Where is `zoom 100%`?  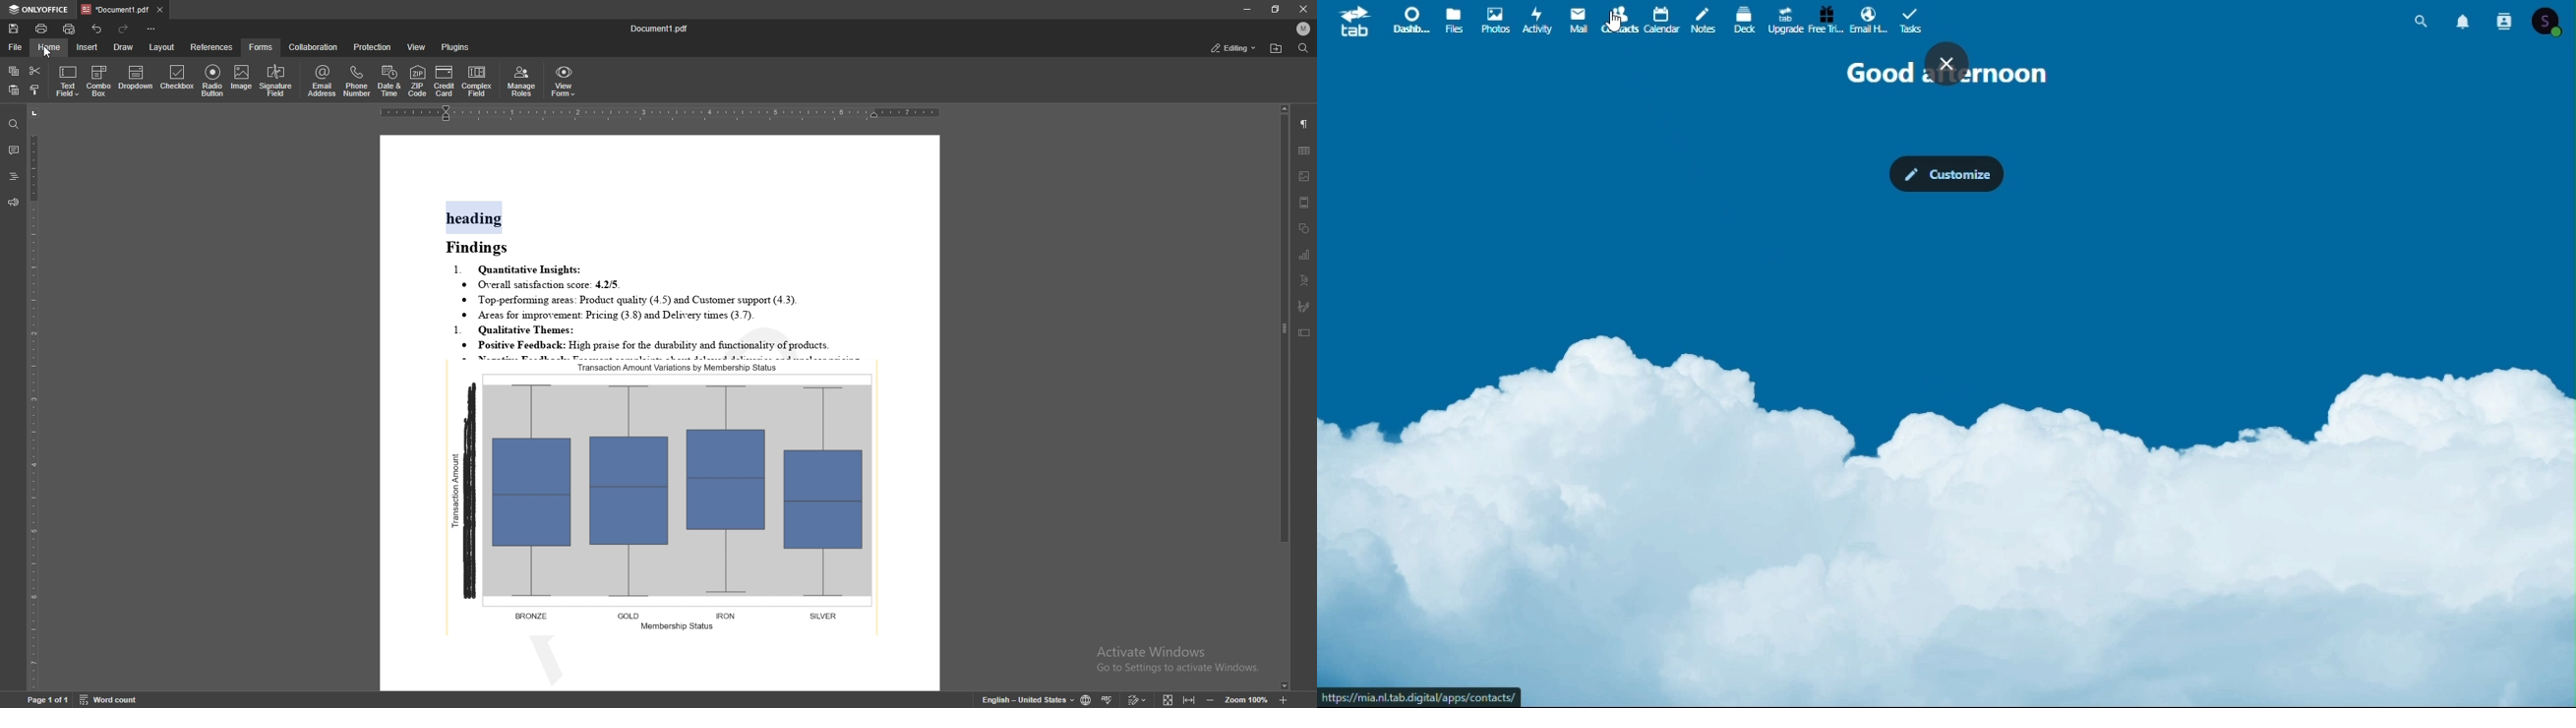 zoom 100% is located at coordinates (1248, 701).